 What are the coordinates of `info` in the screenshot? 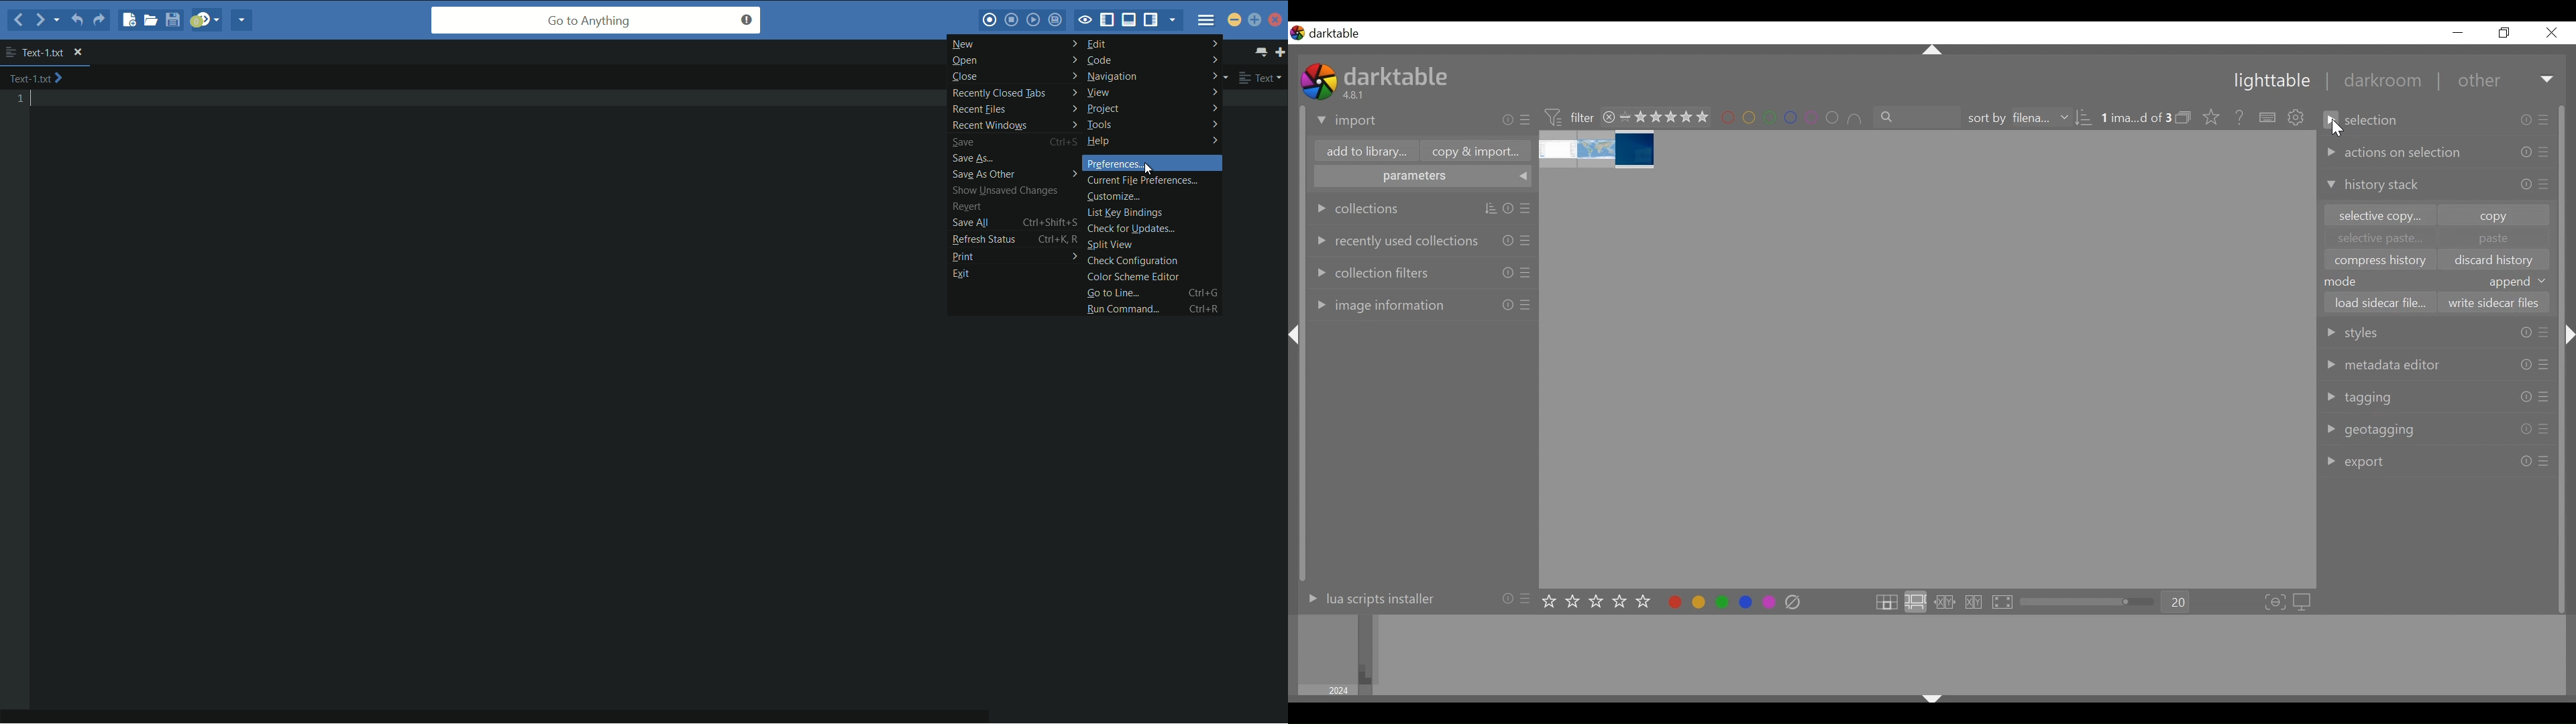 It's located at (1508, 209).